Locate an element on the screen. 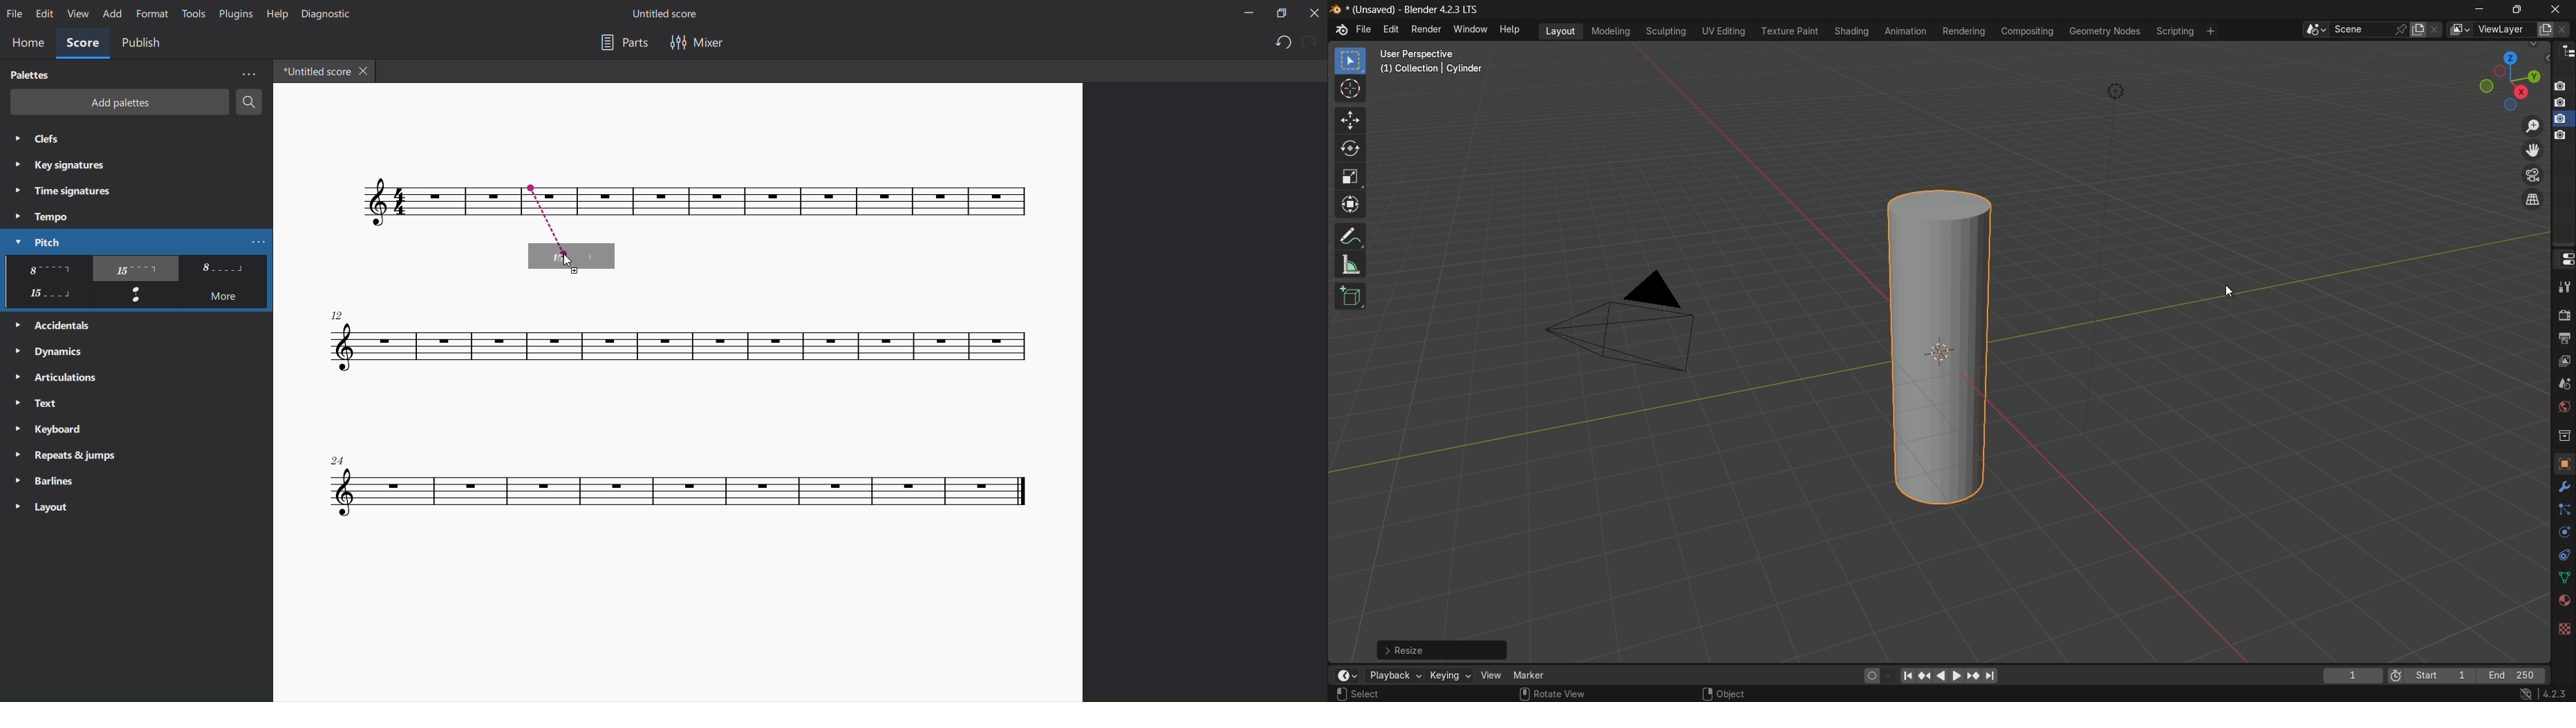 The image size is (2576, 728). more is located at coordinates (244, 75).